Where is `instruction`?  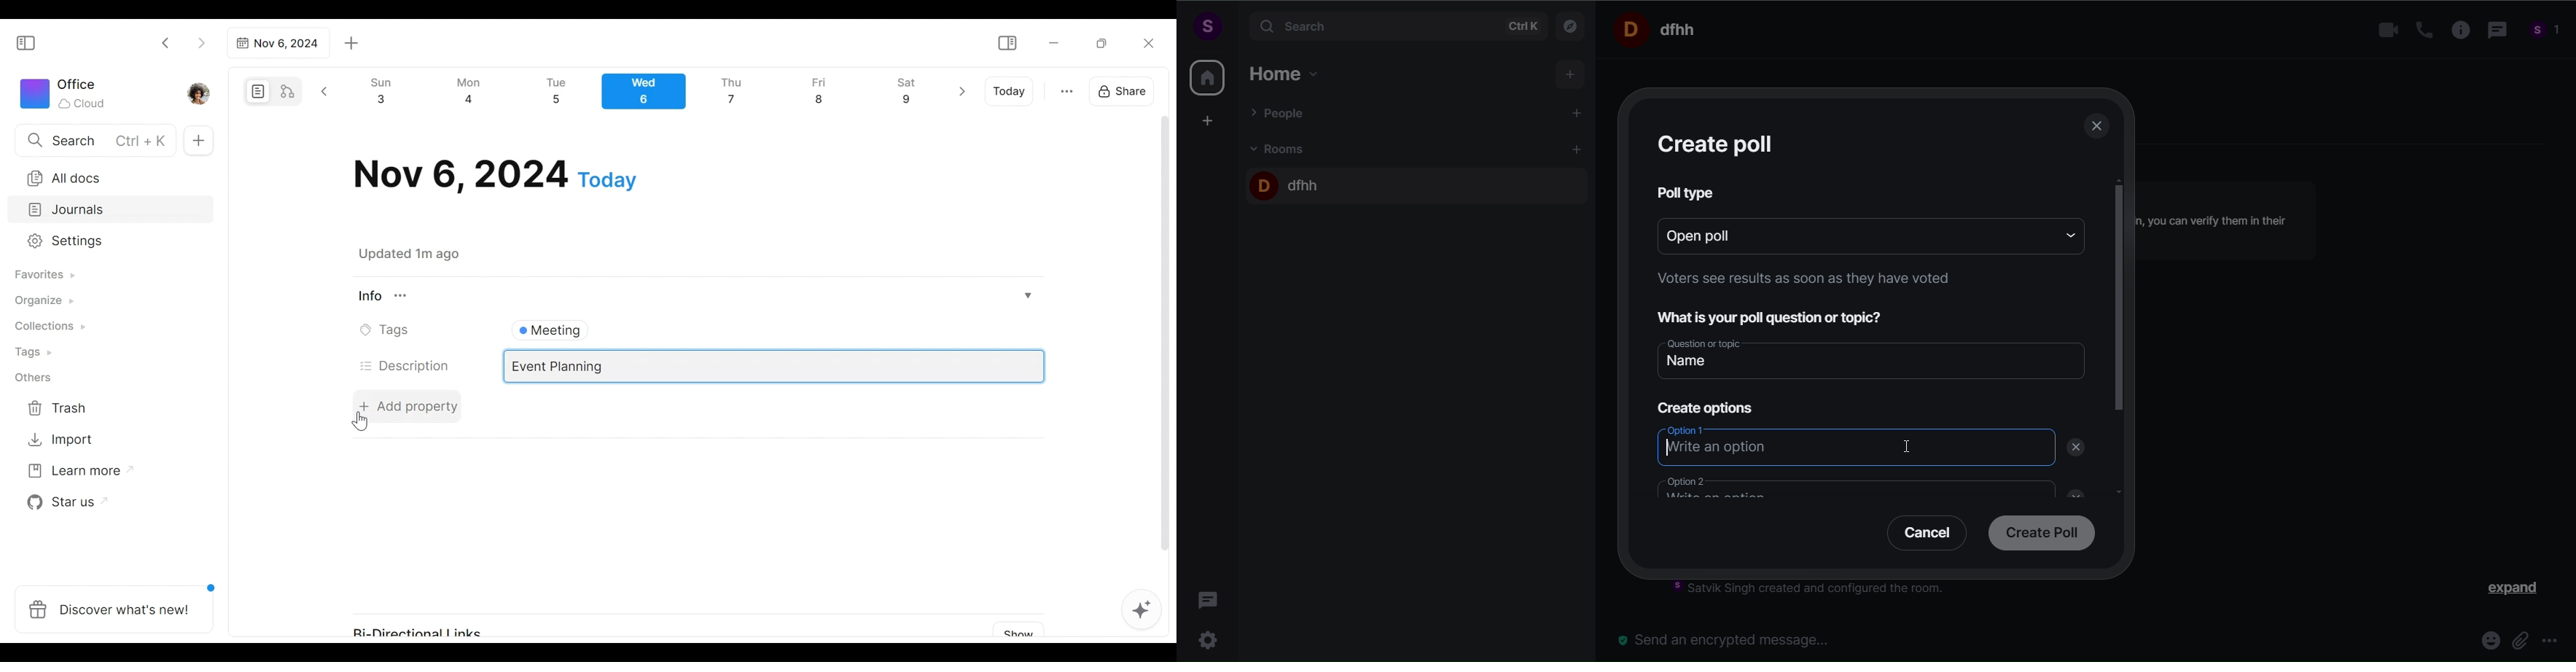
instruction is located at coordinates (1800, 281).